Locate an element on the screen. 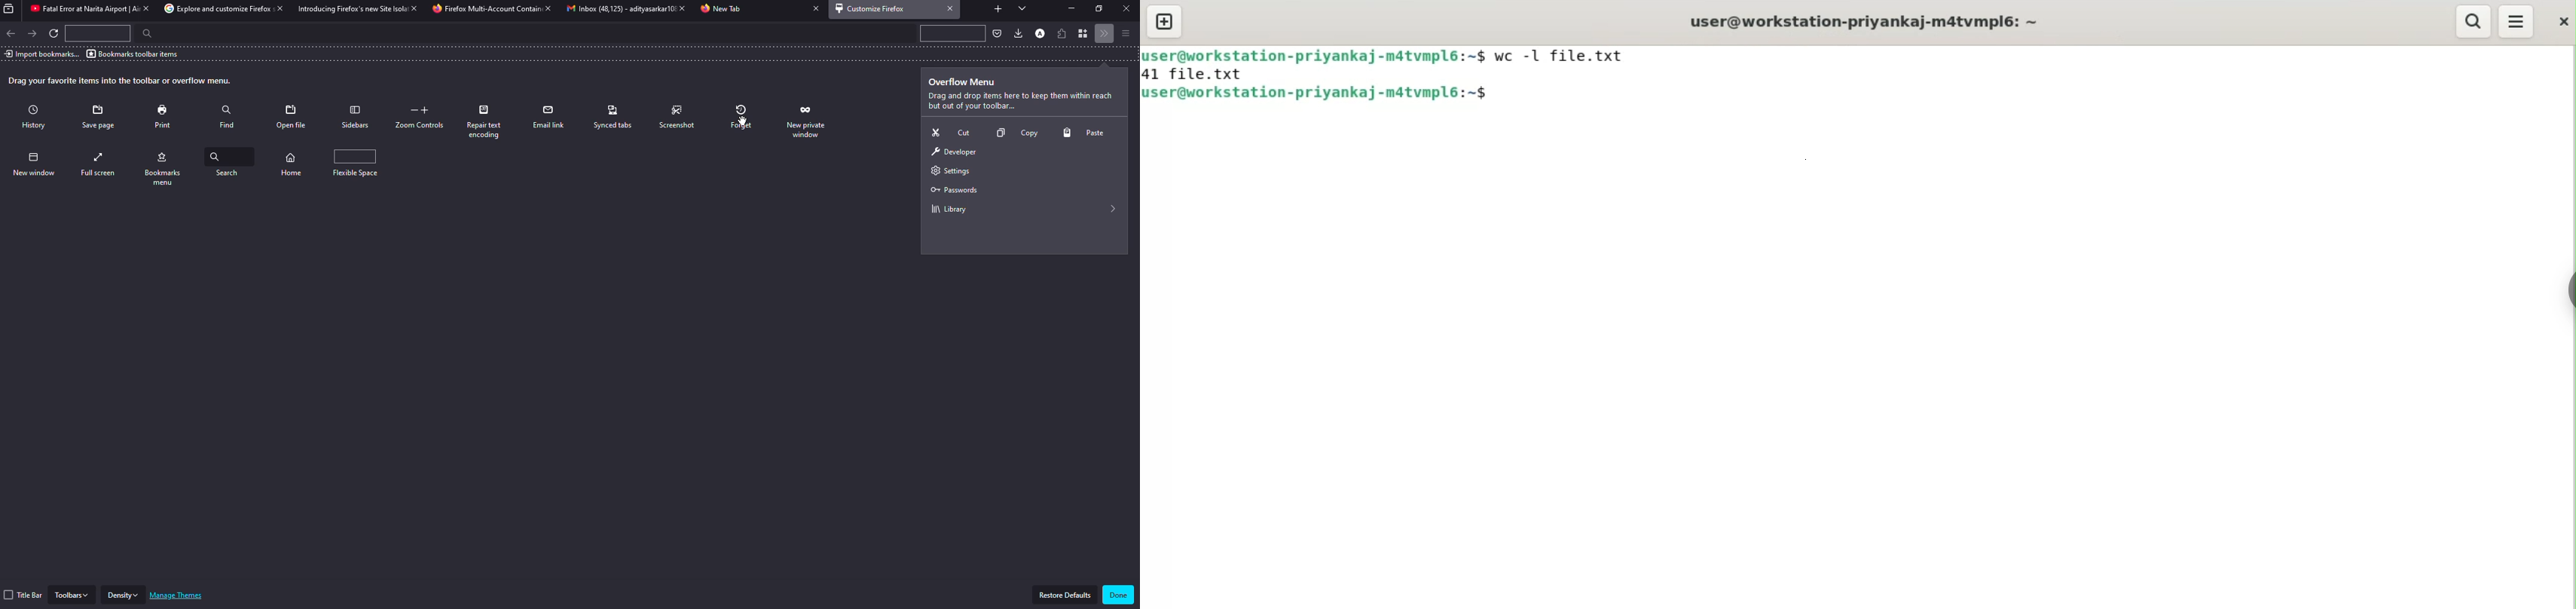 This screenshot has width=2576, height=616. tab is located at coordinates (614, 10).